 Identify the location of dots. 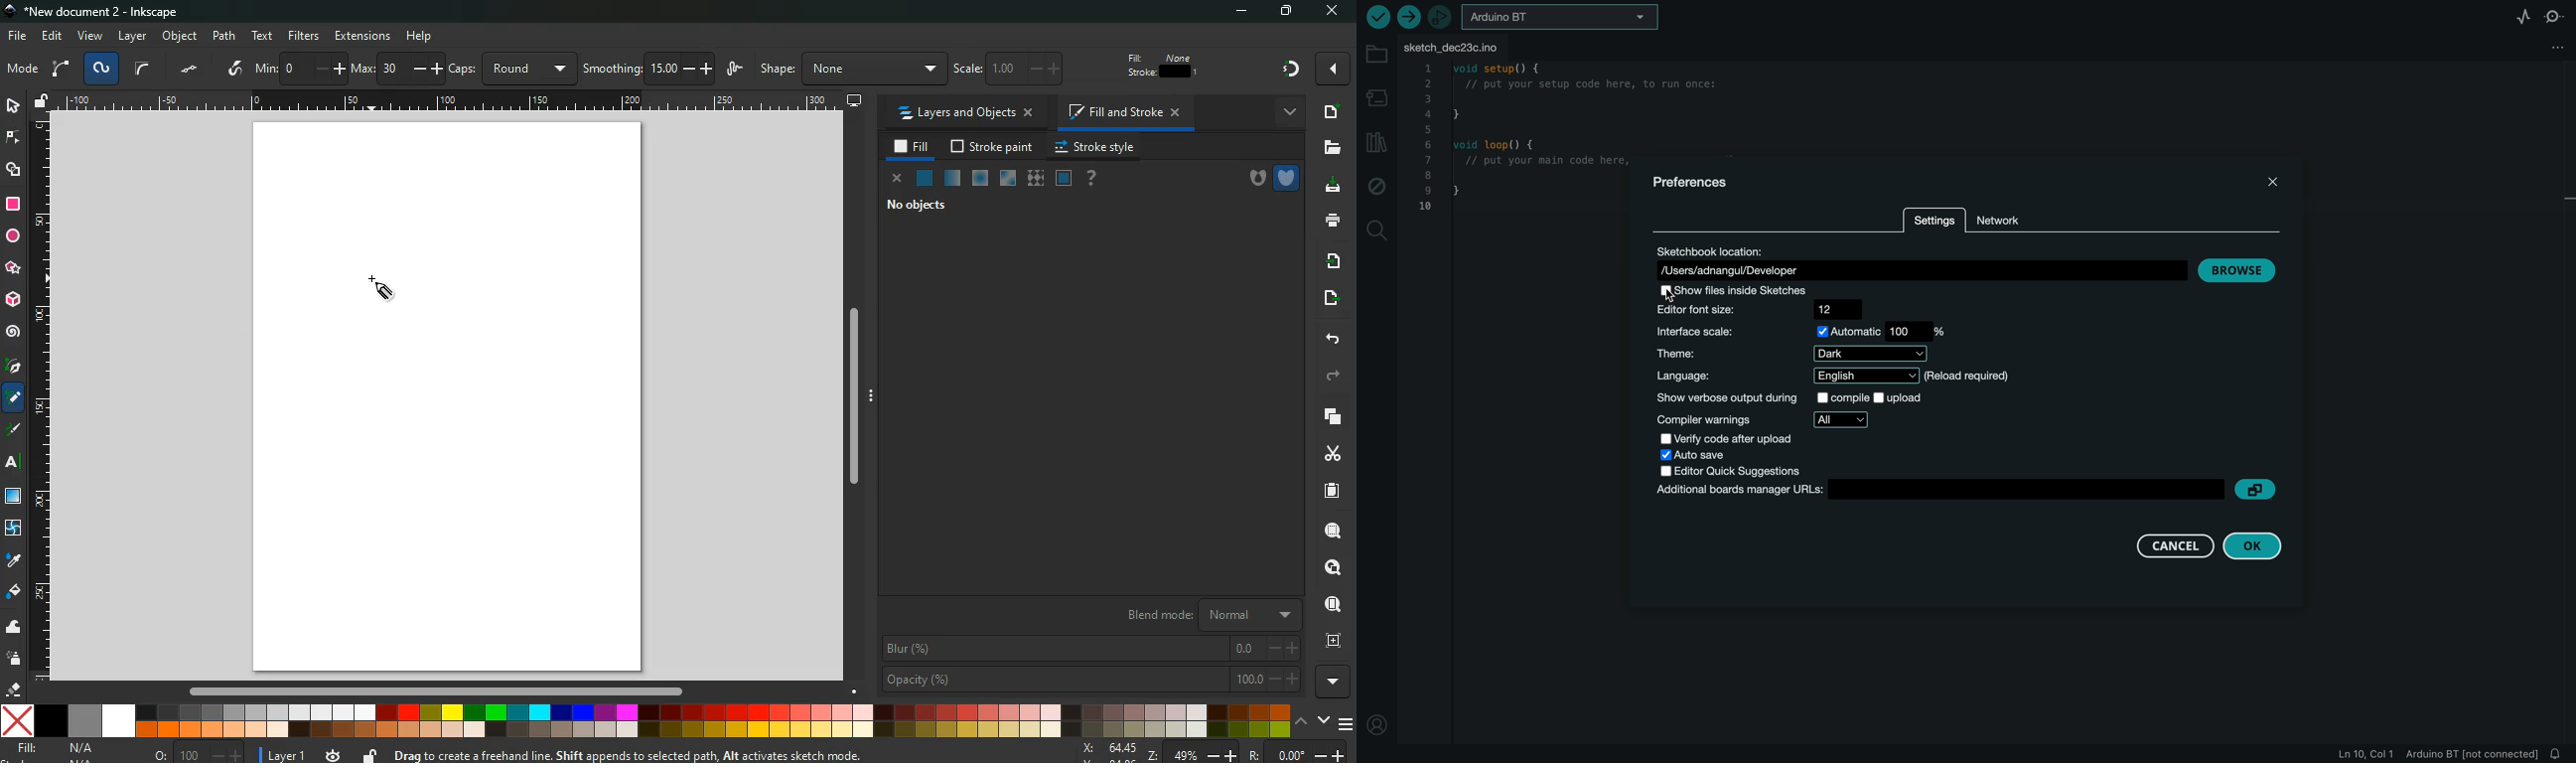
(190, 72).